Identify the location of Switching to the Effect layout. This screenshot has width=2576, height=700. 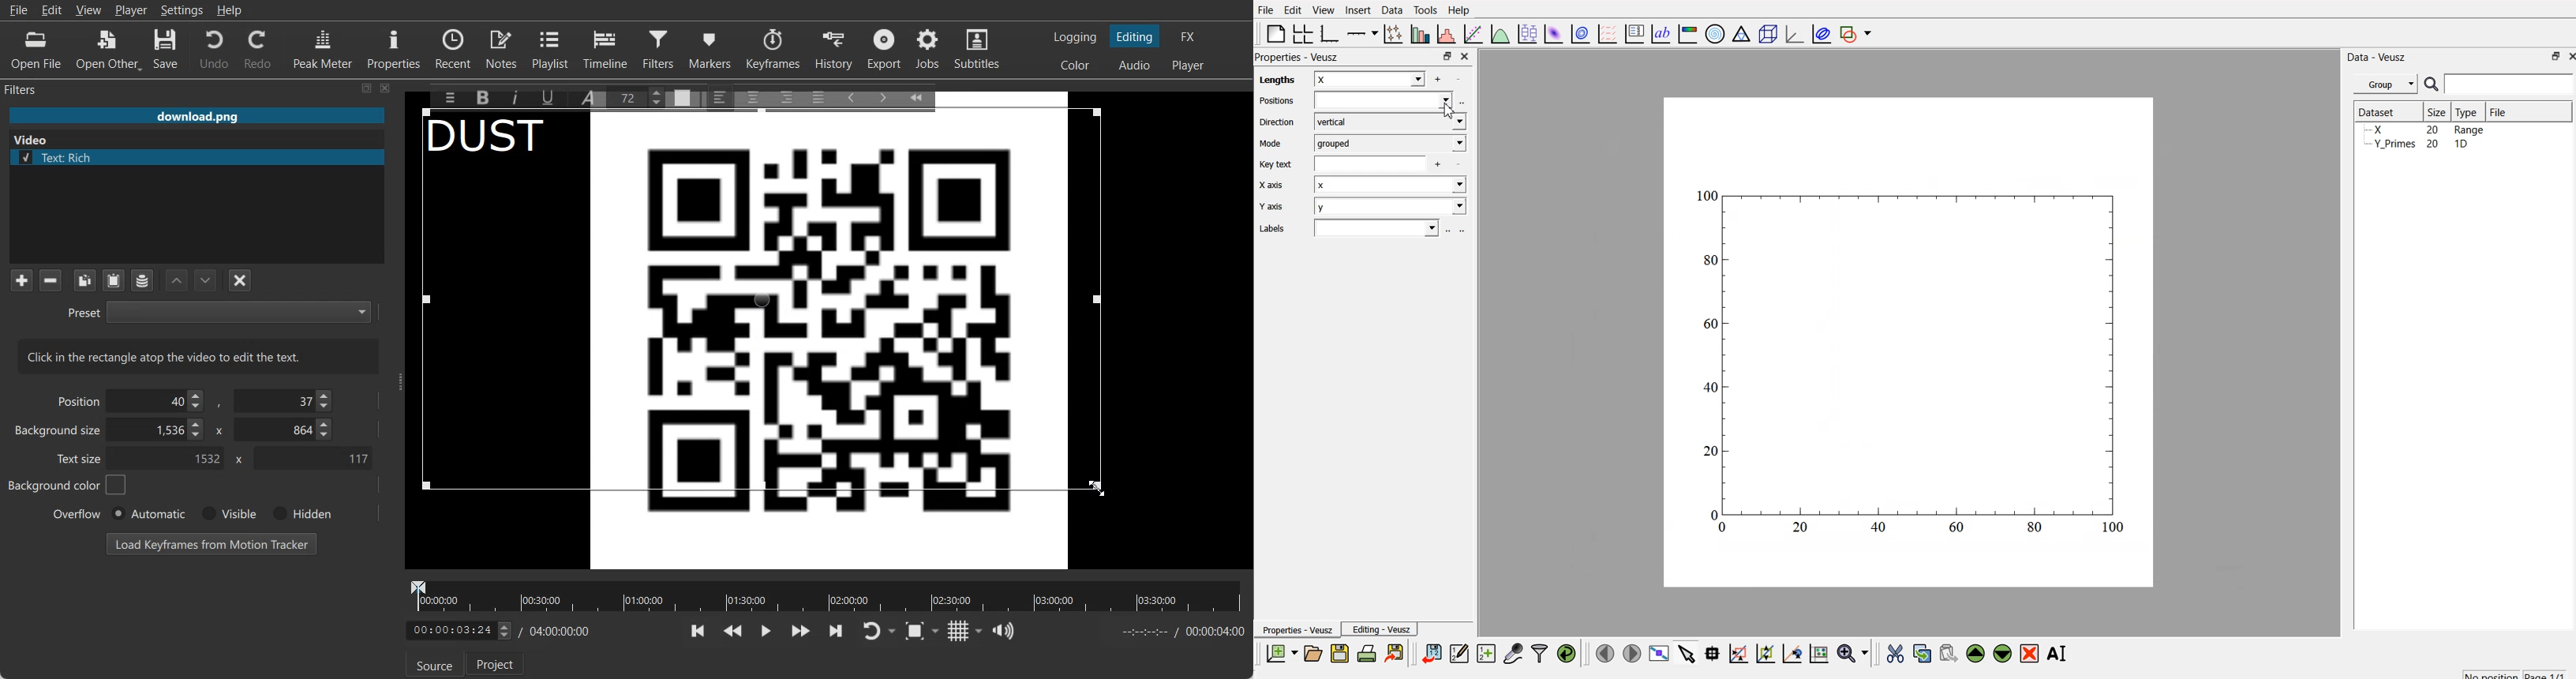
(1189, 36).